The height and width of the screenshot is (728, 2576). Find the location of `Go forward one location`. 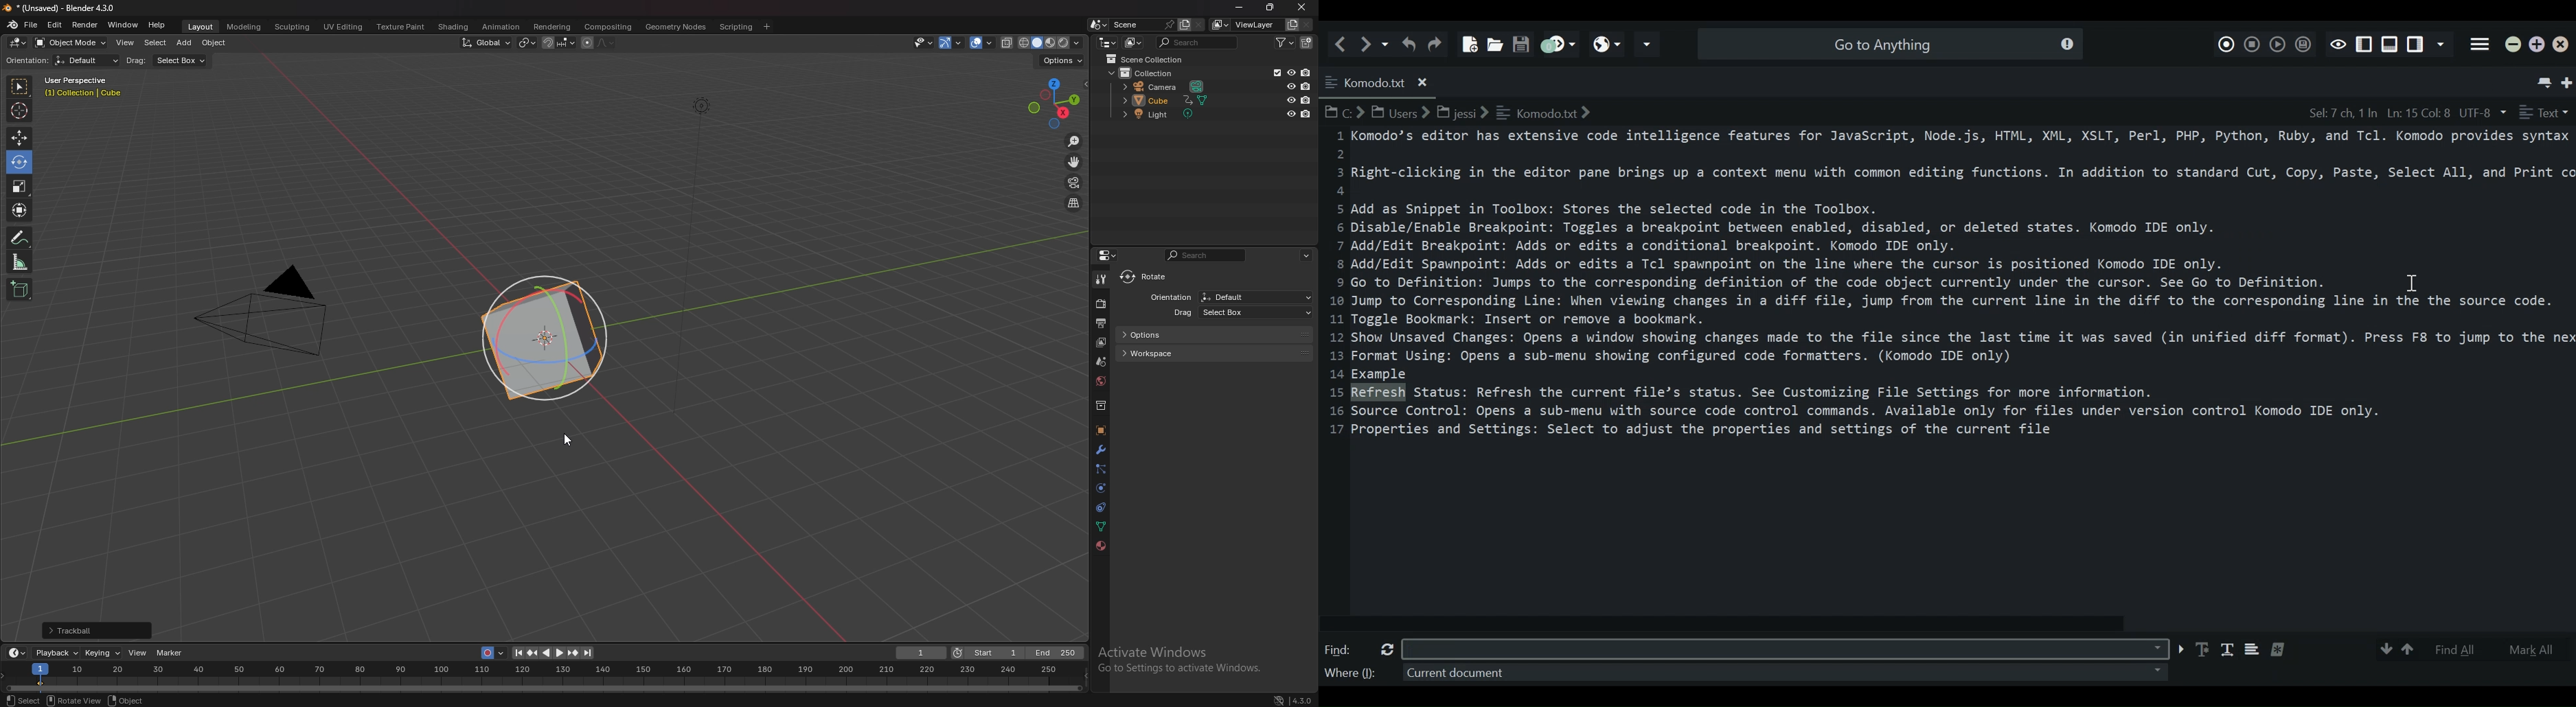

Go forward one location is located at coordinates (1368, 43).